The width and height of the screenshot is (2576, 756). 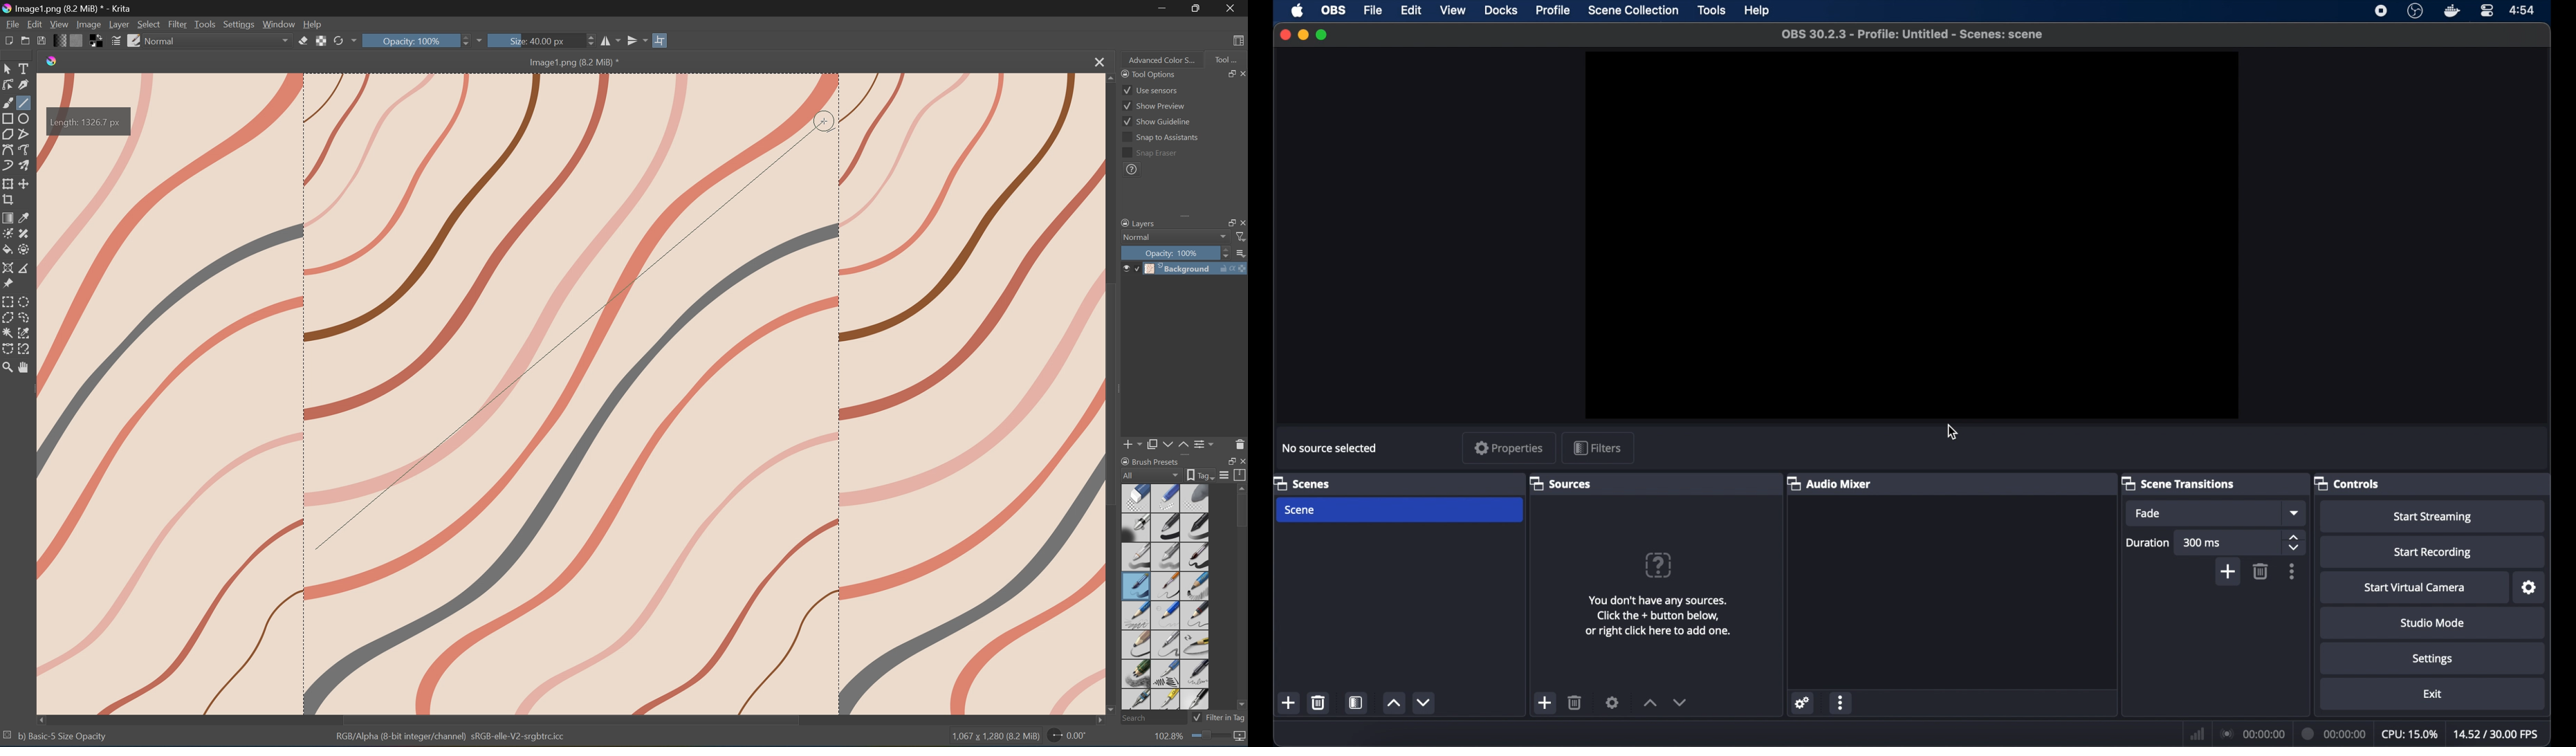 I want to click on Calligraphy, so click(x=24, y=84).